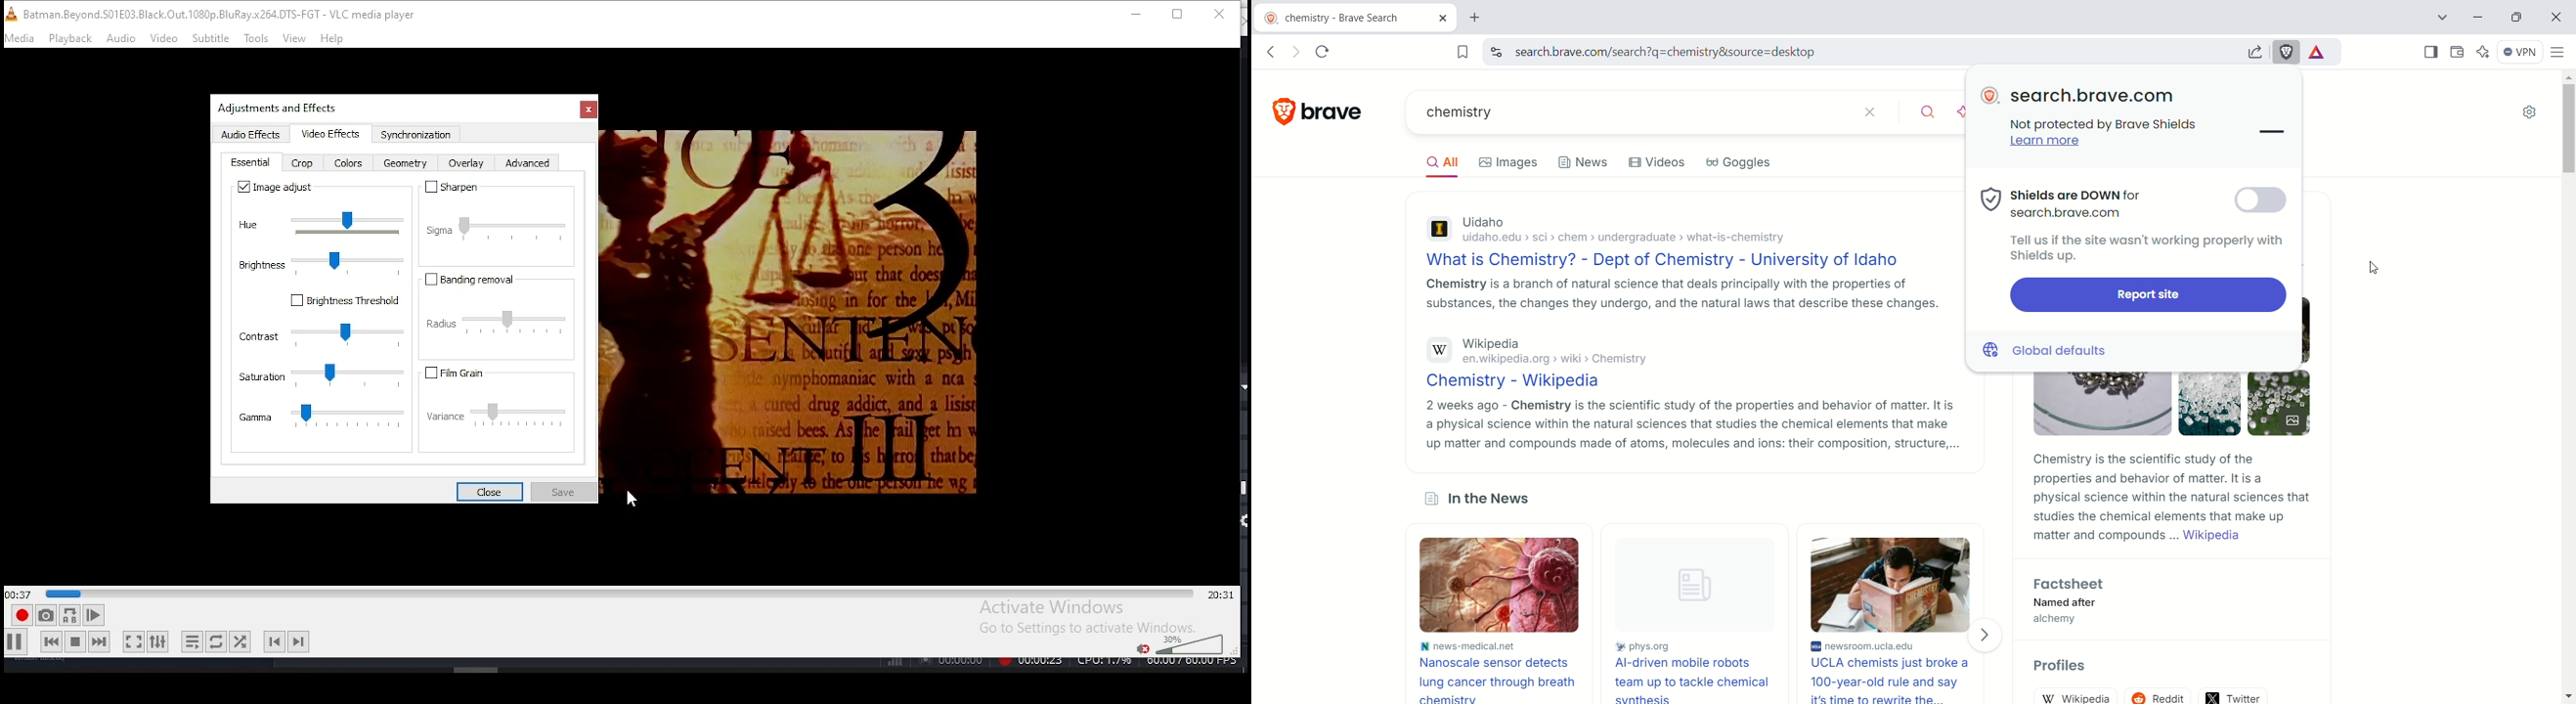 The height and width of the screenshot is (728, 2576). Describe the element at coordinates (1510, 162) in the screenshot. I see `images` at that location.